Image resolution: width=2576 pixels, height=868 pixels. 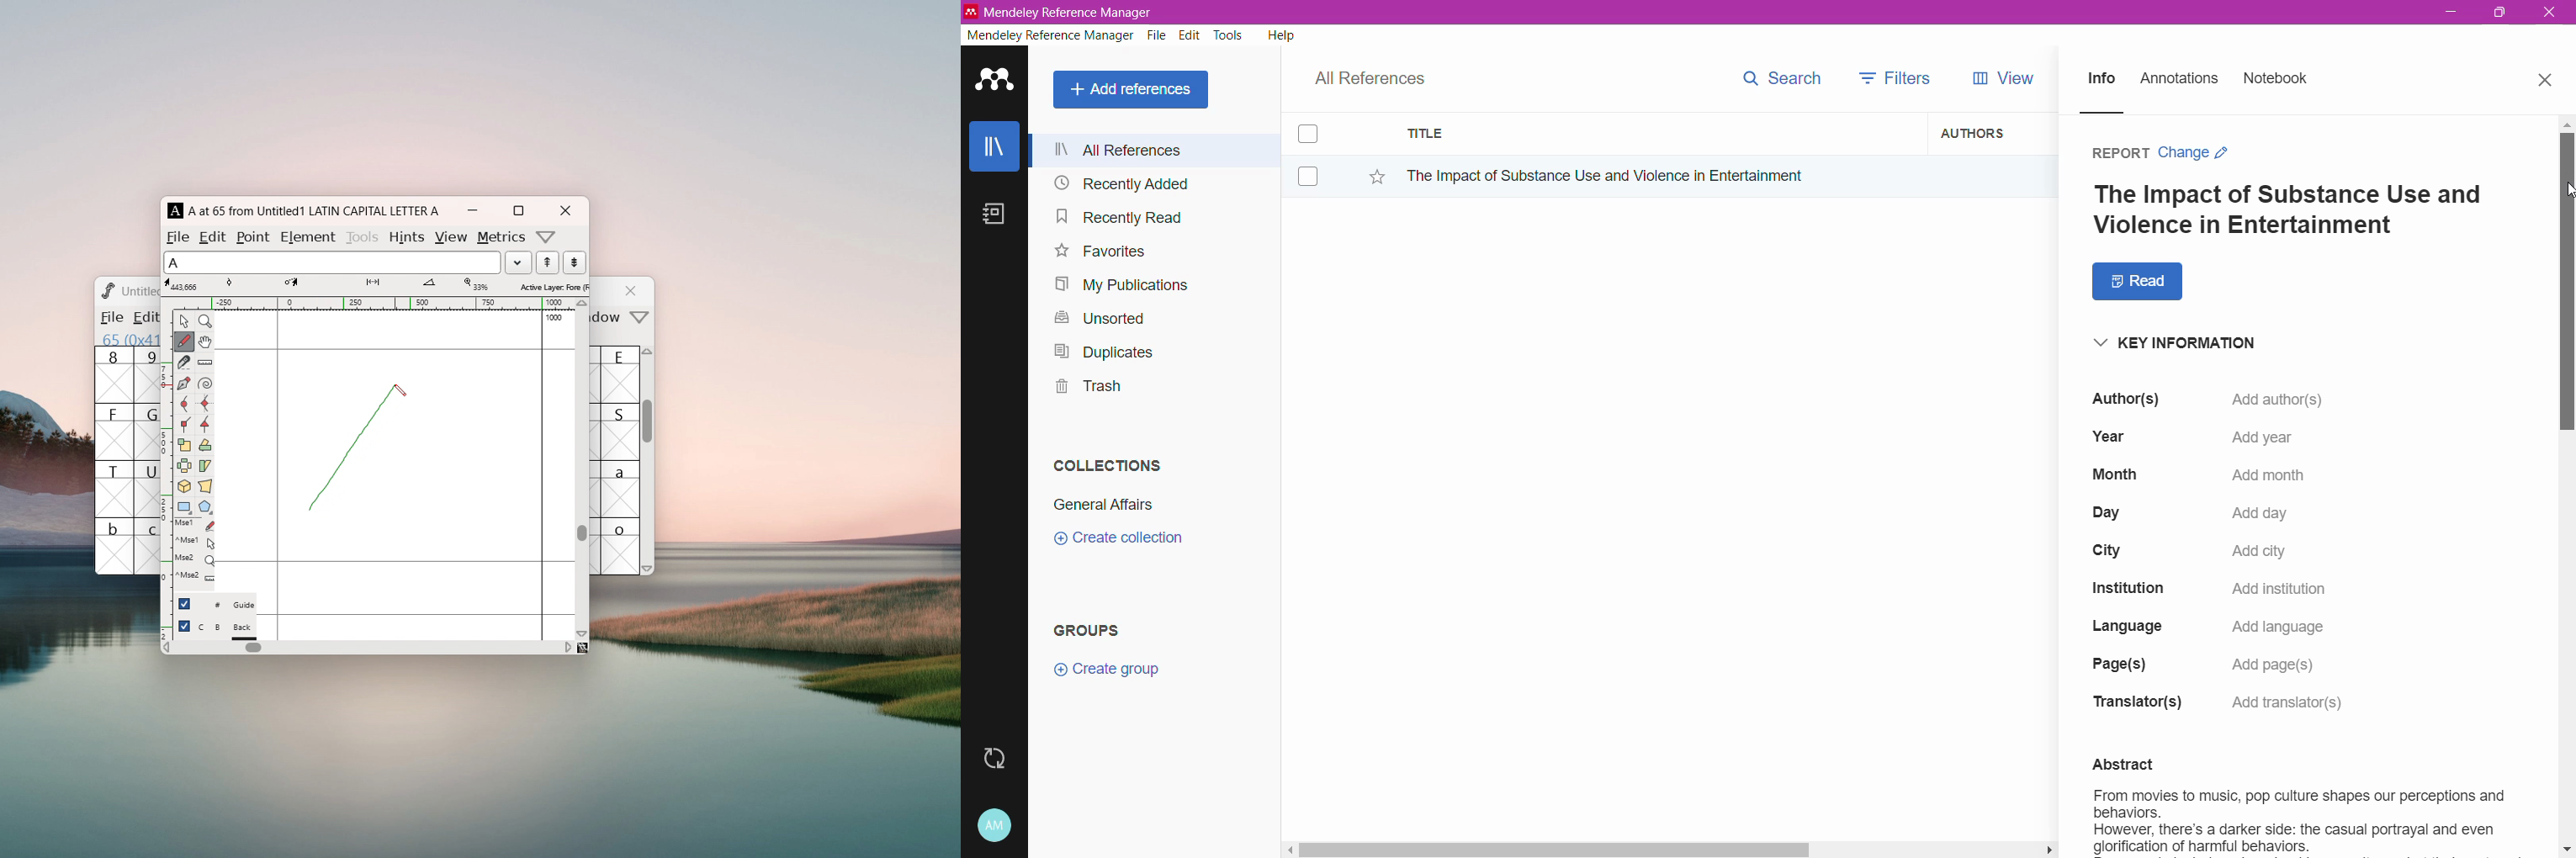 What do you see at coordinates (633, 291) in the screenshot?
I see `close` at bounding box center [633, 291].